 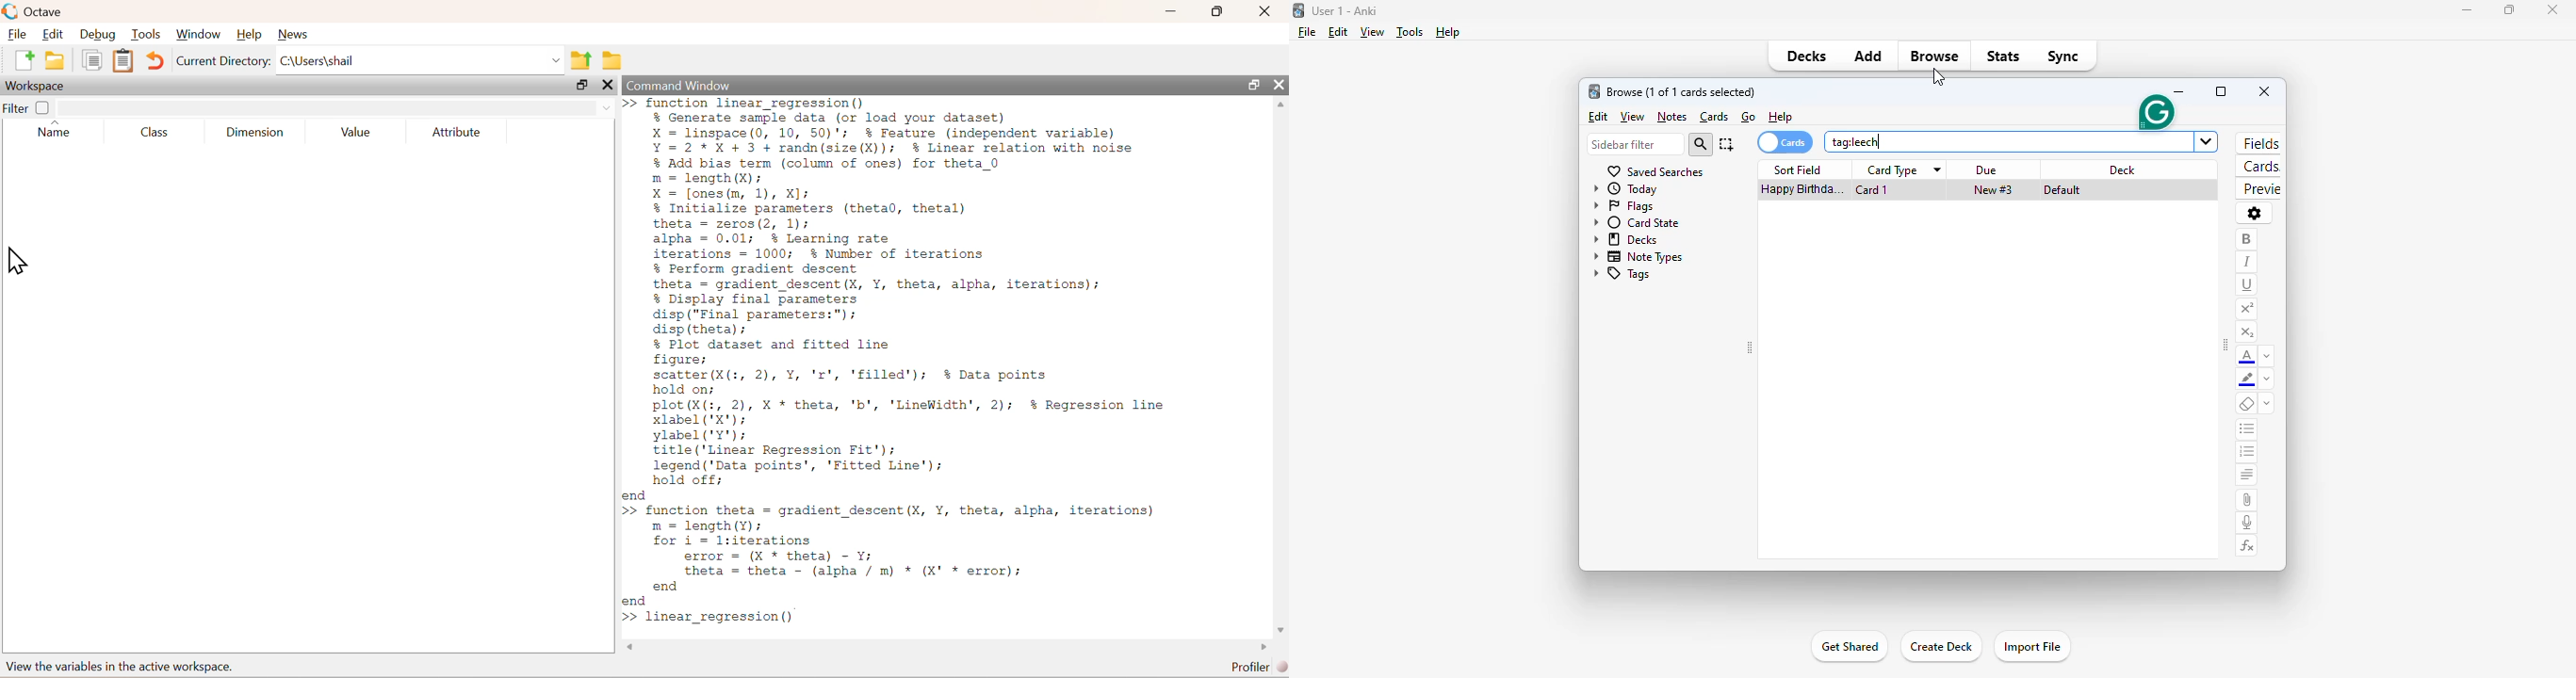 I want to click on >> function theta = gradient descent (X, Y, theta, alpha, iterations)
m = length(Y);
for i = l:iterations
error = (X * theta) - Y;
theta = theta - (alpha / m) * (X' * error);
end
end
>>, so click(x=897, y=563).